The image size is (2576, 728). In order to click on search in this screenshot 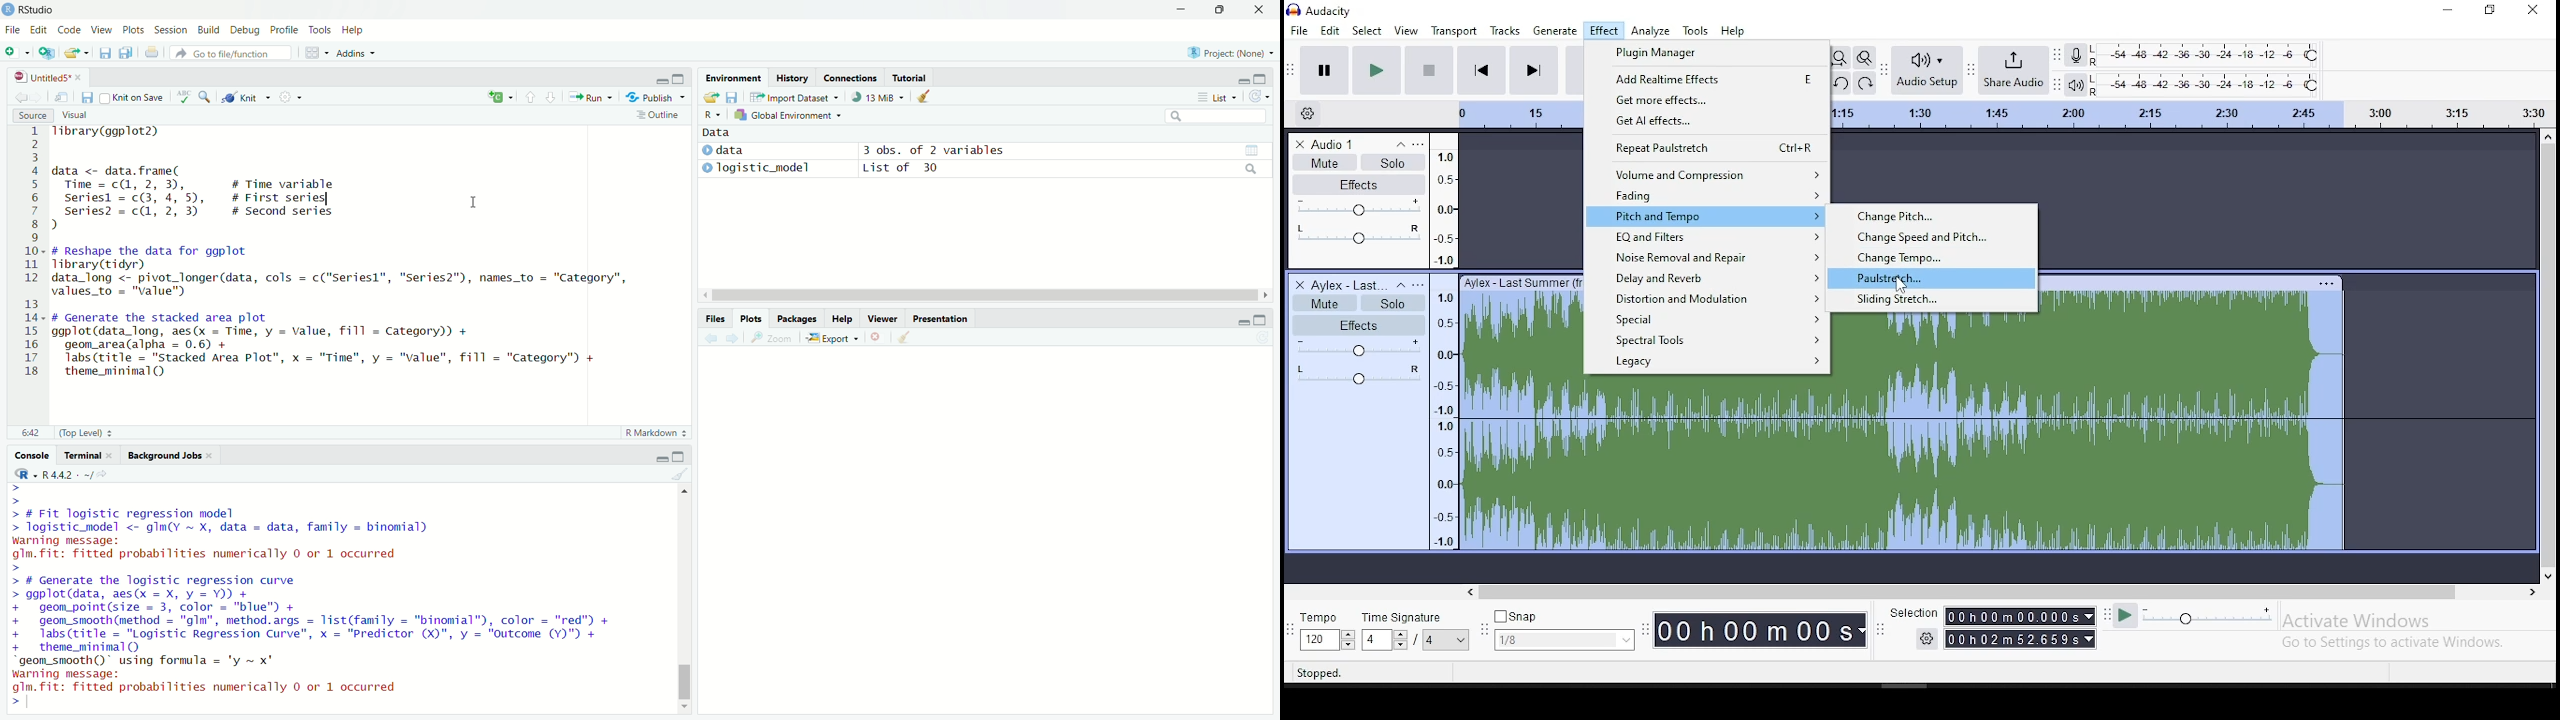, I will do `click(1251, 171)`.